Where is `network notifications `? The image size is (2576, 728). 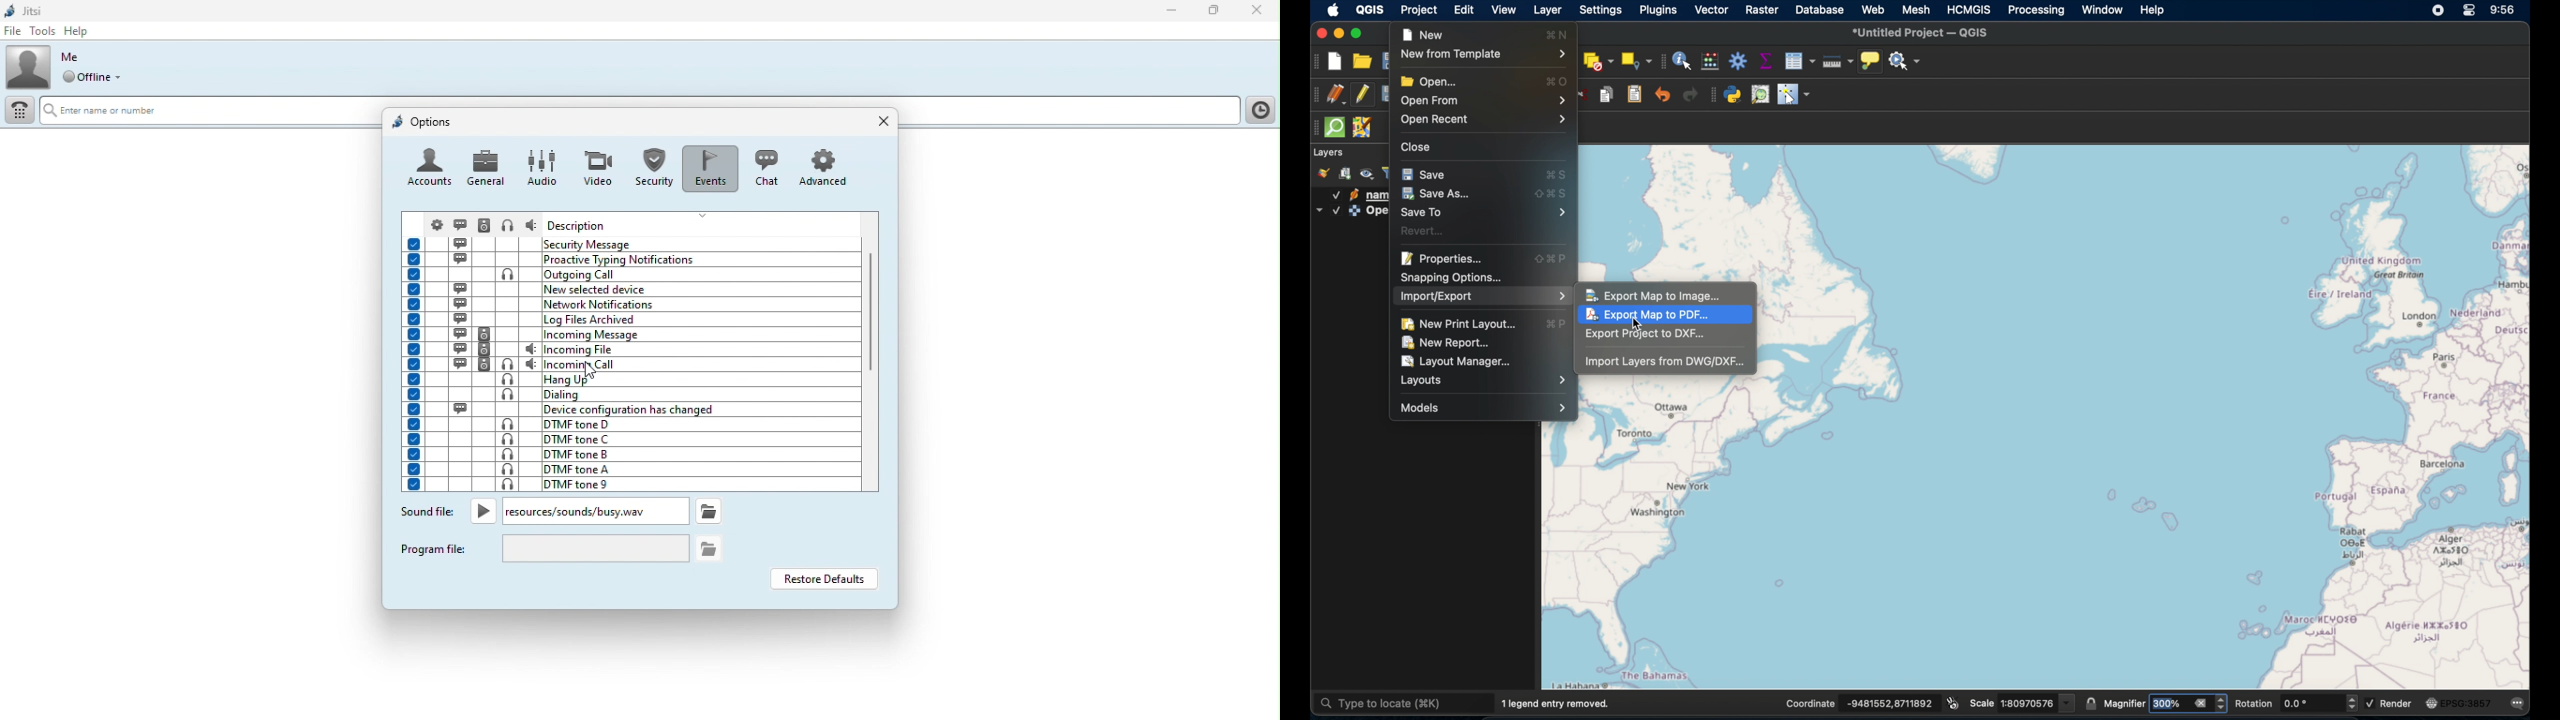 network notifications  is located at coordinates (628, 304).